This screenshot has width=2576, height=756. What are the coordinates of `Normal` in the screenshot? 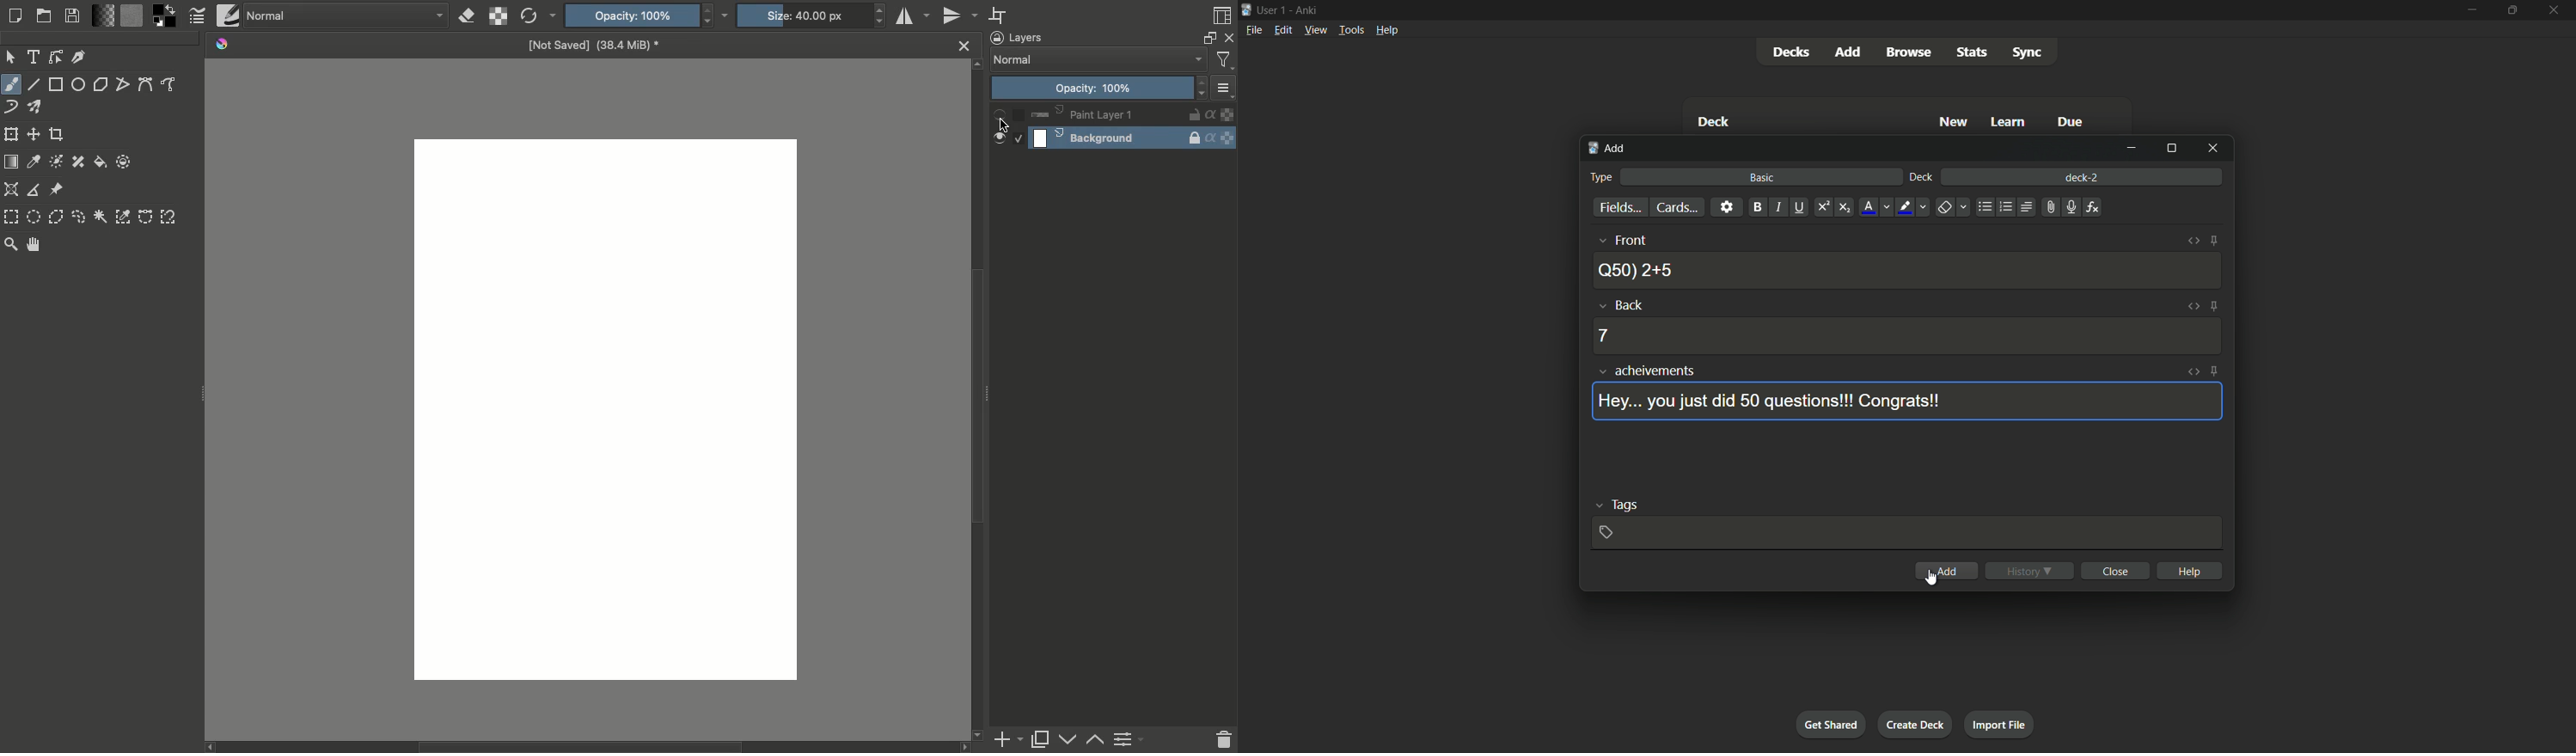 It's located at (1102, 60).